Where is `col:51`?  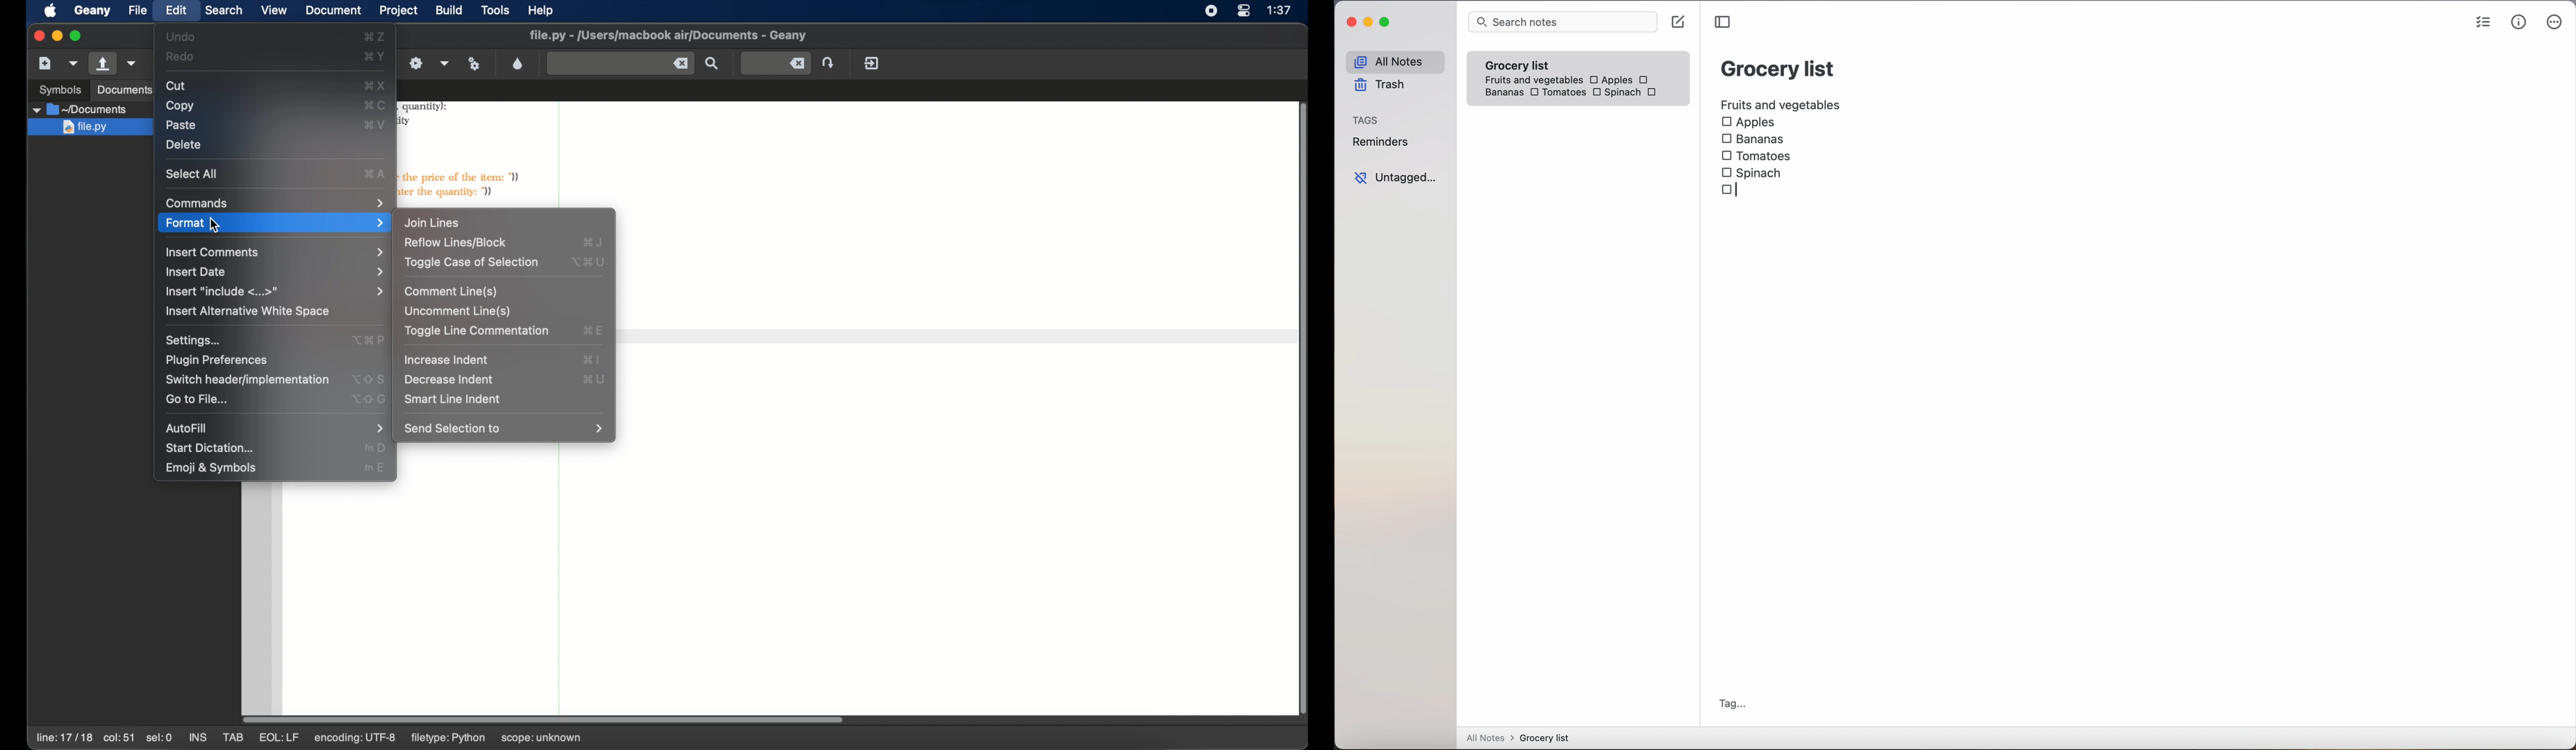 col:51 is located at coordinates (119, 739).